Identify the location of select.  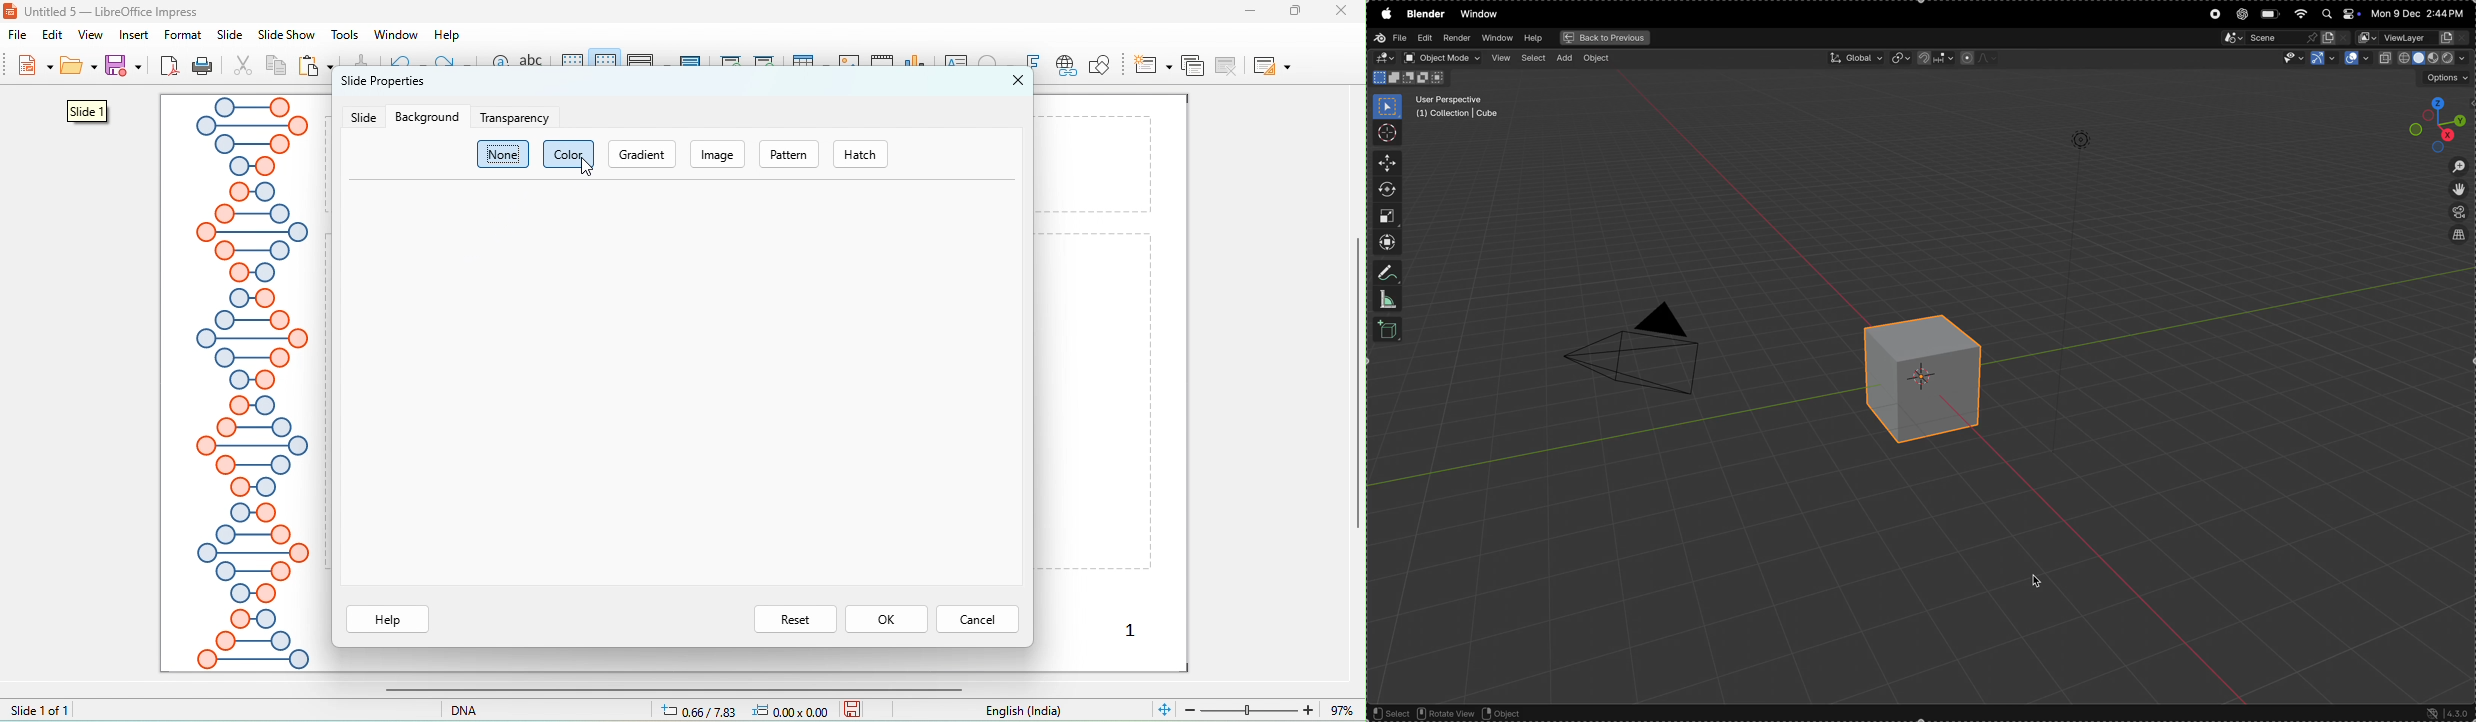
(1535, 58).